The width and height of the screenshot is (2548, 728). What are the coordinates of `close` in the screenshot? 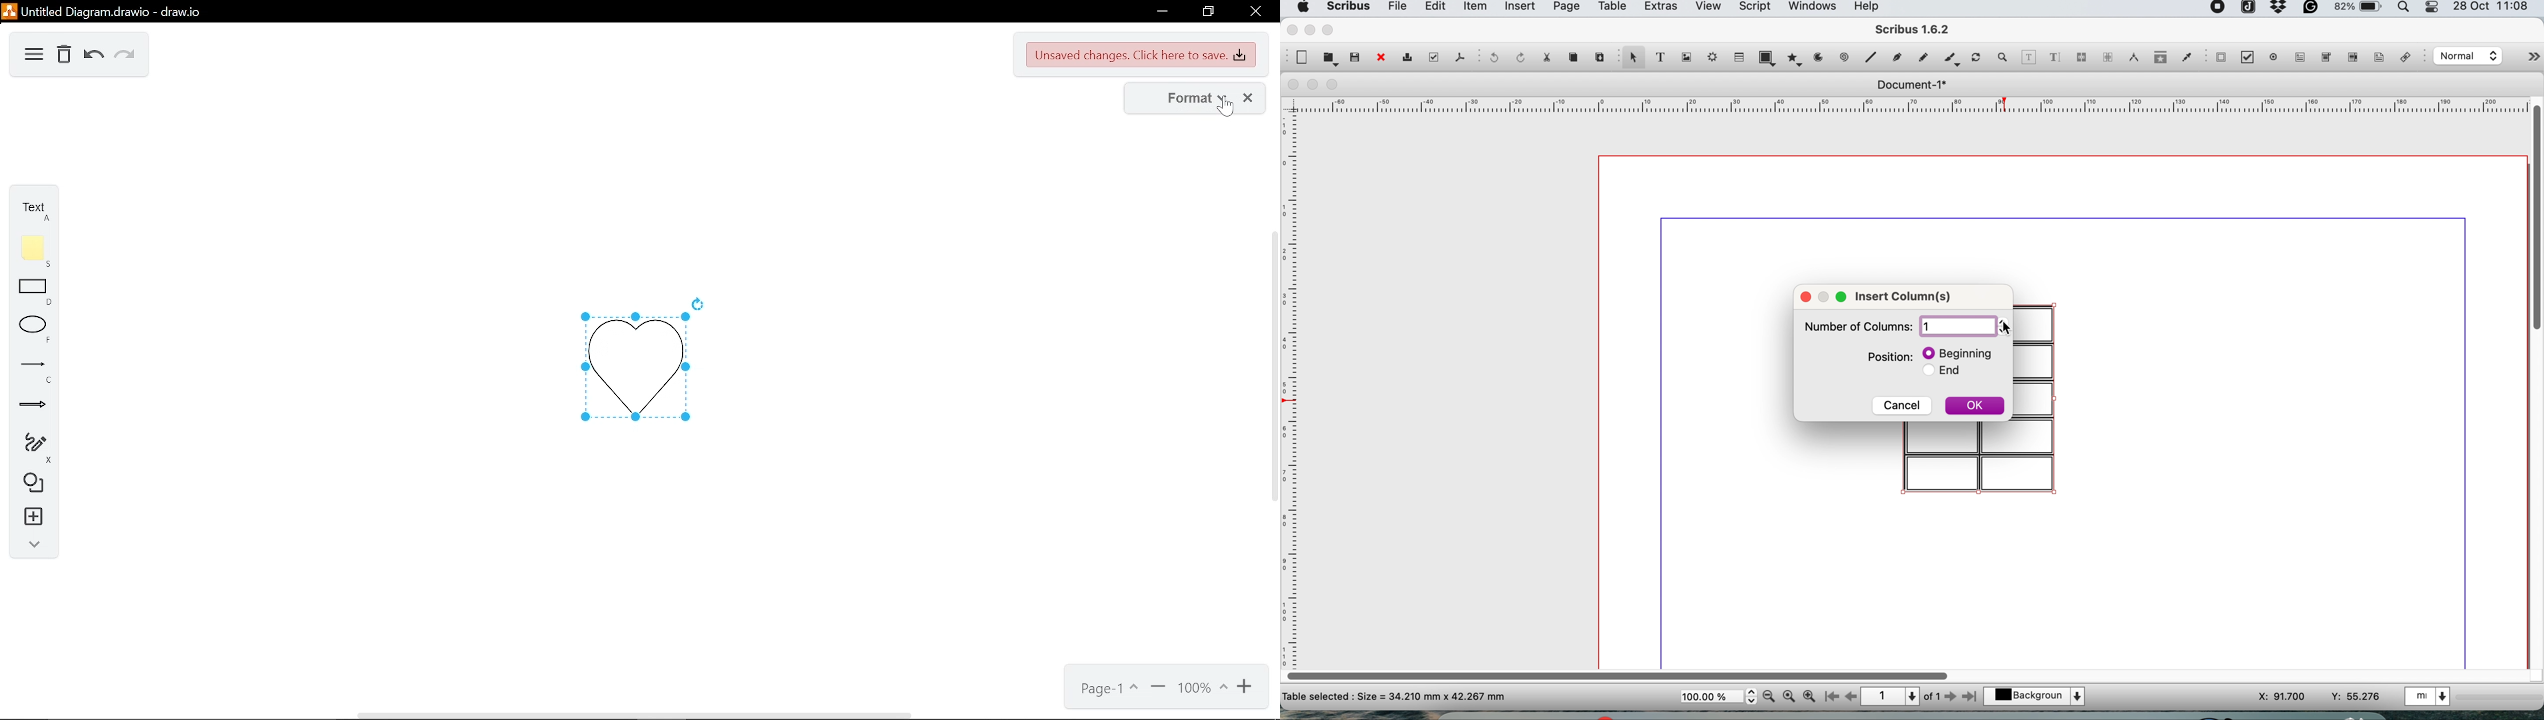 It's located at (1290, 29).